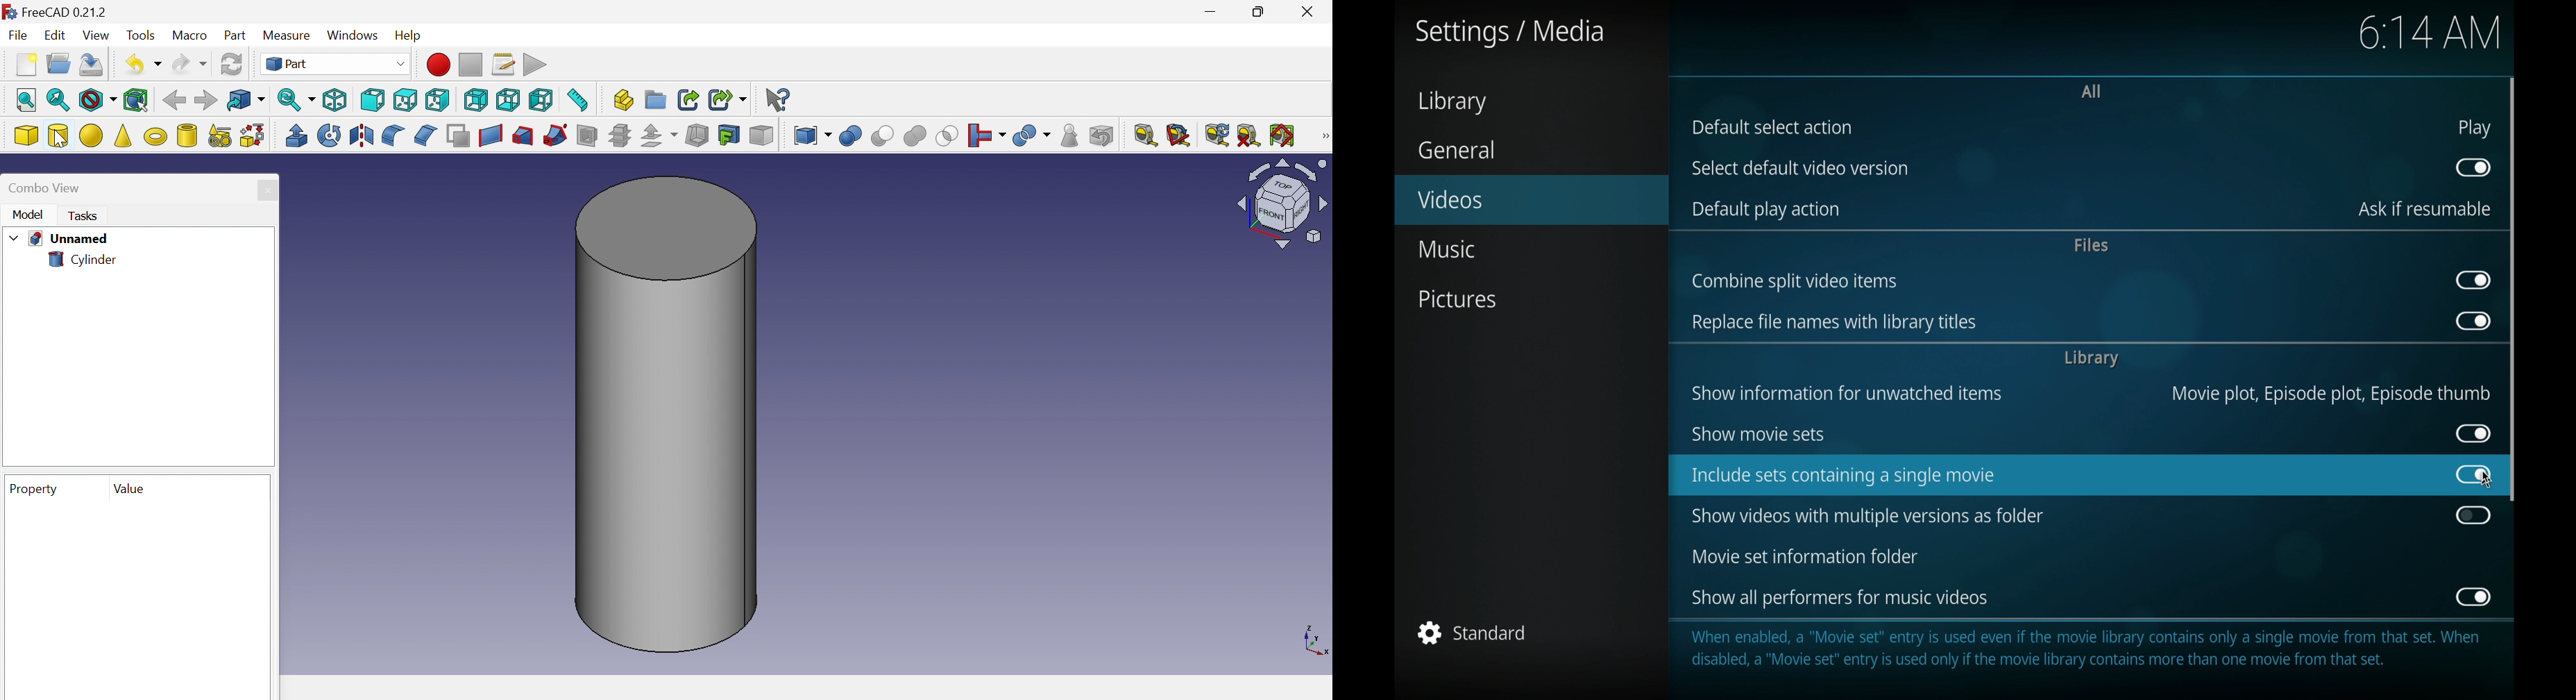  What do you see at coordinates (155, 138) in the screenshot?
I see `Torus` at bounding box center [155, 138].